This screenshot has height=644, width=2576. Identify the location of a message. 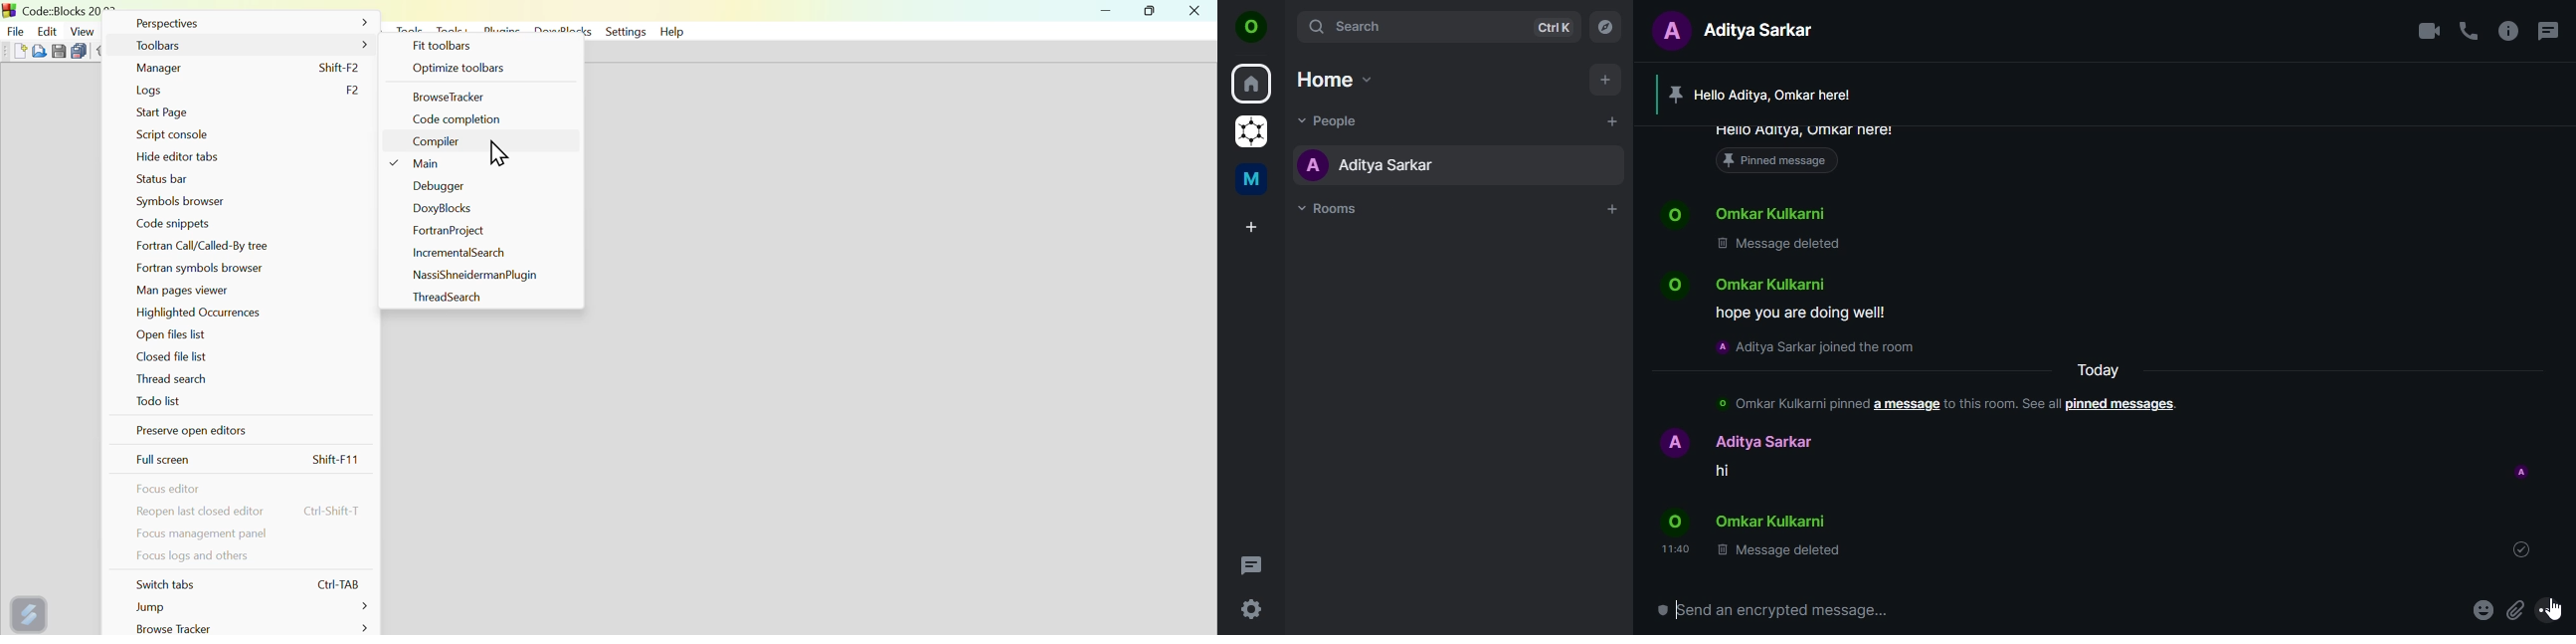
(1906, 402).